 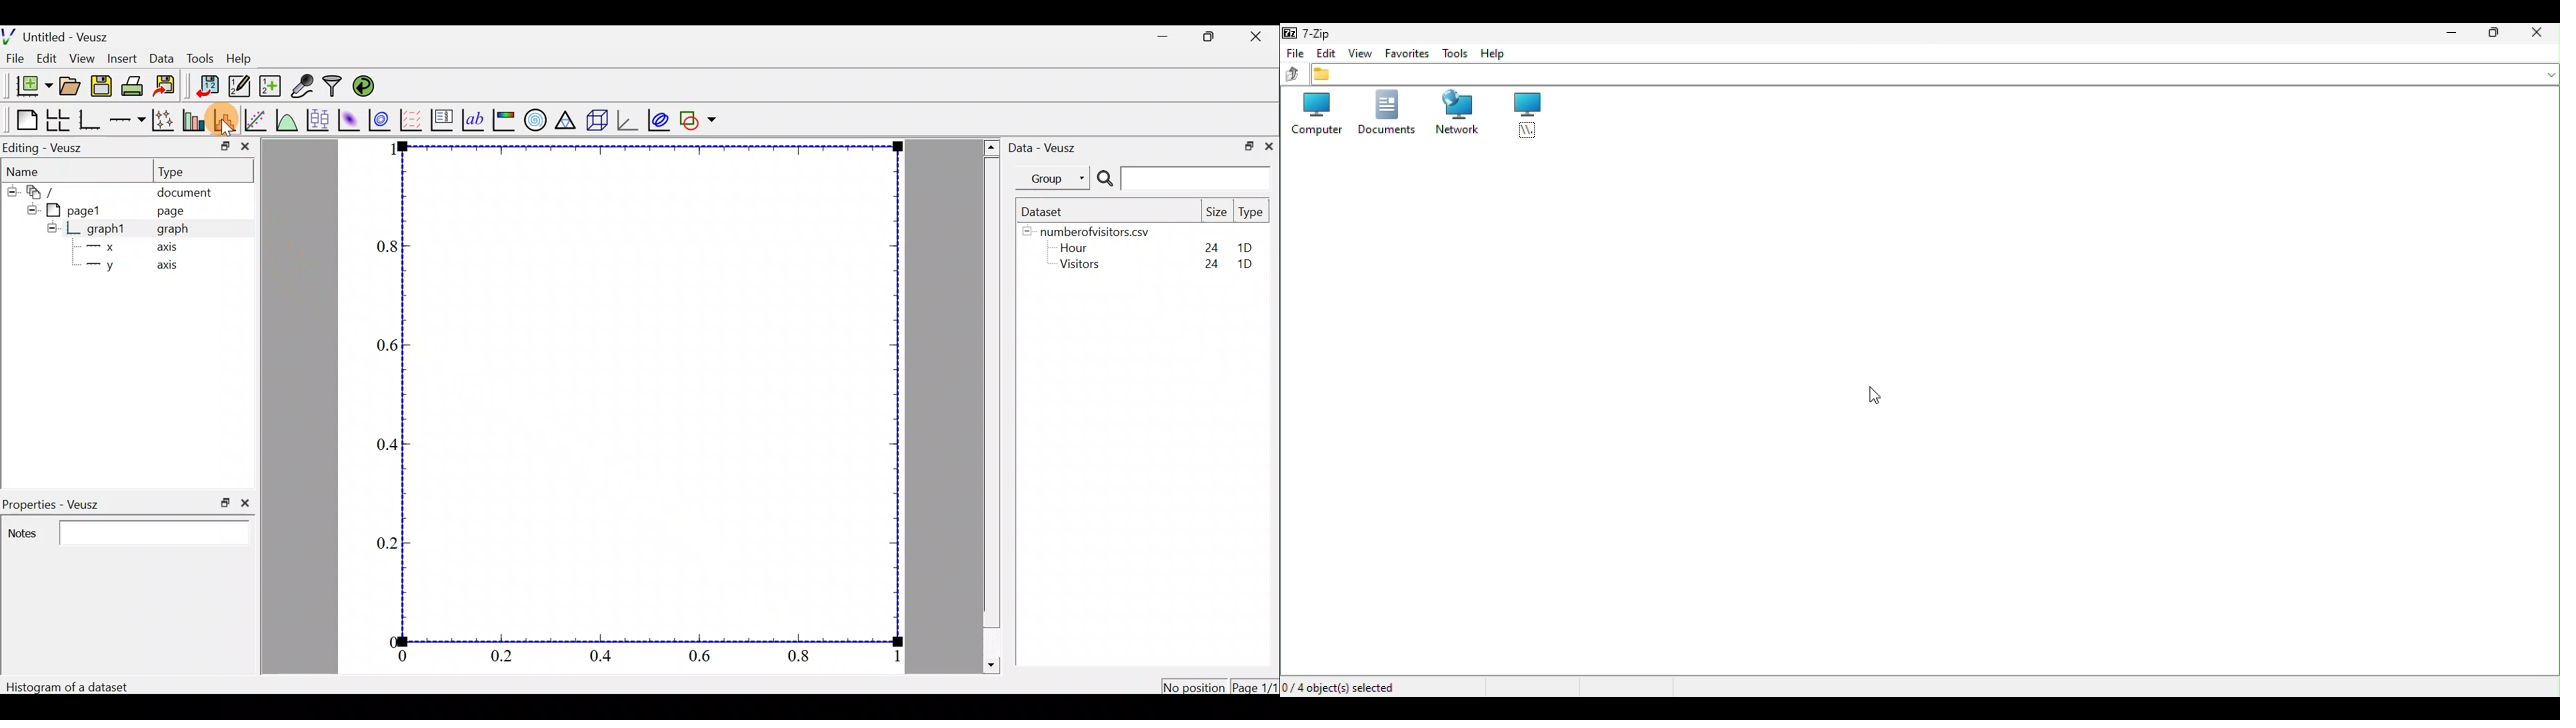 I want to click on Name, so click(x=27, y=169).